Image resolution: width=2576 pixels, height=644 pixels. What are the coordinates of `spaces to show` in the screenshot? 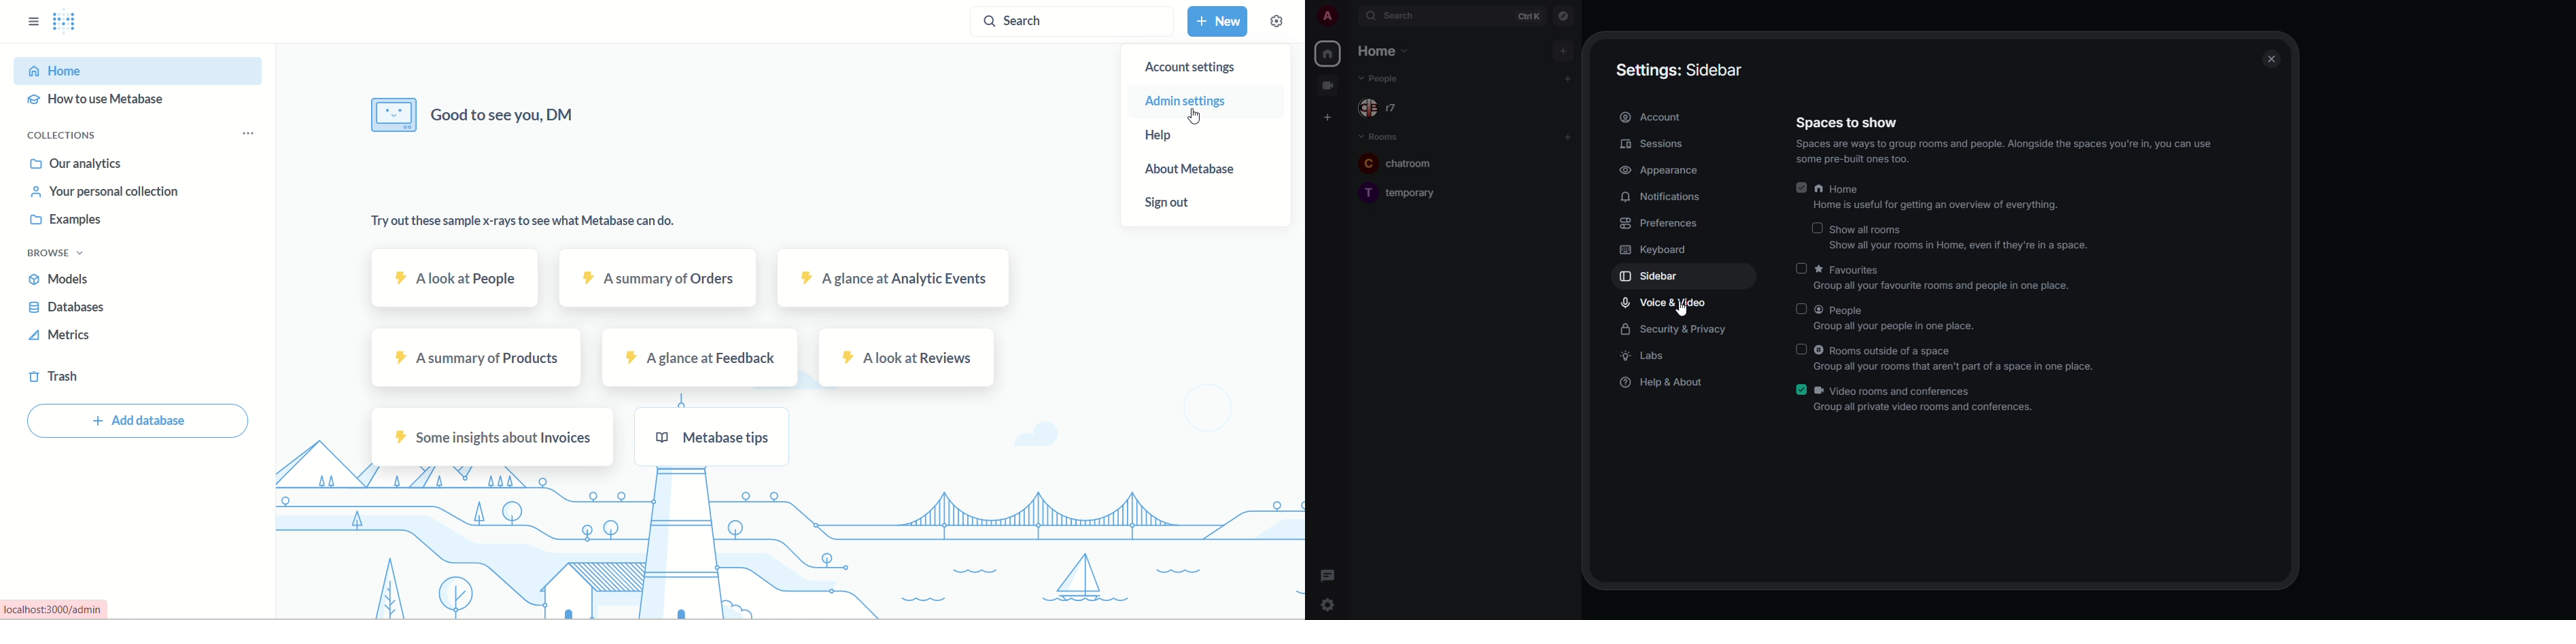 It's located at (2006, 136).